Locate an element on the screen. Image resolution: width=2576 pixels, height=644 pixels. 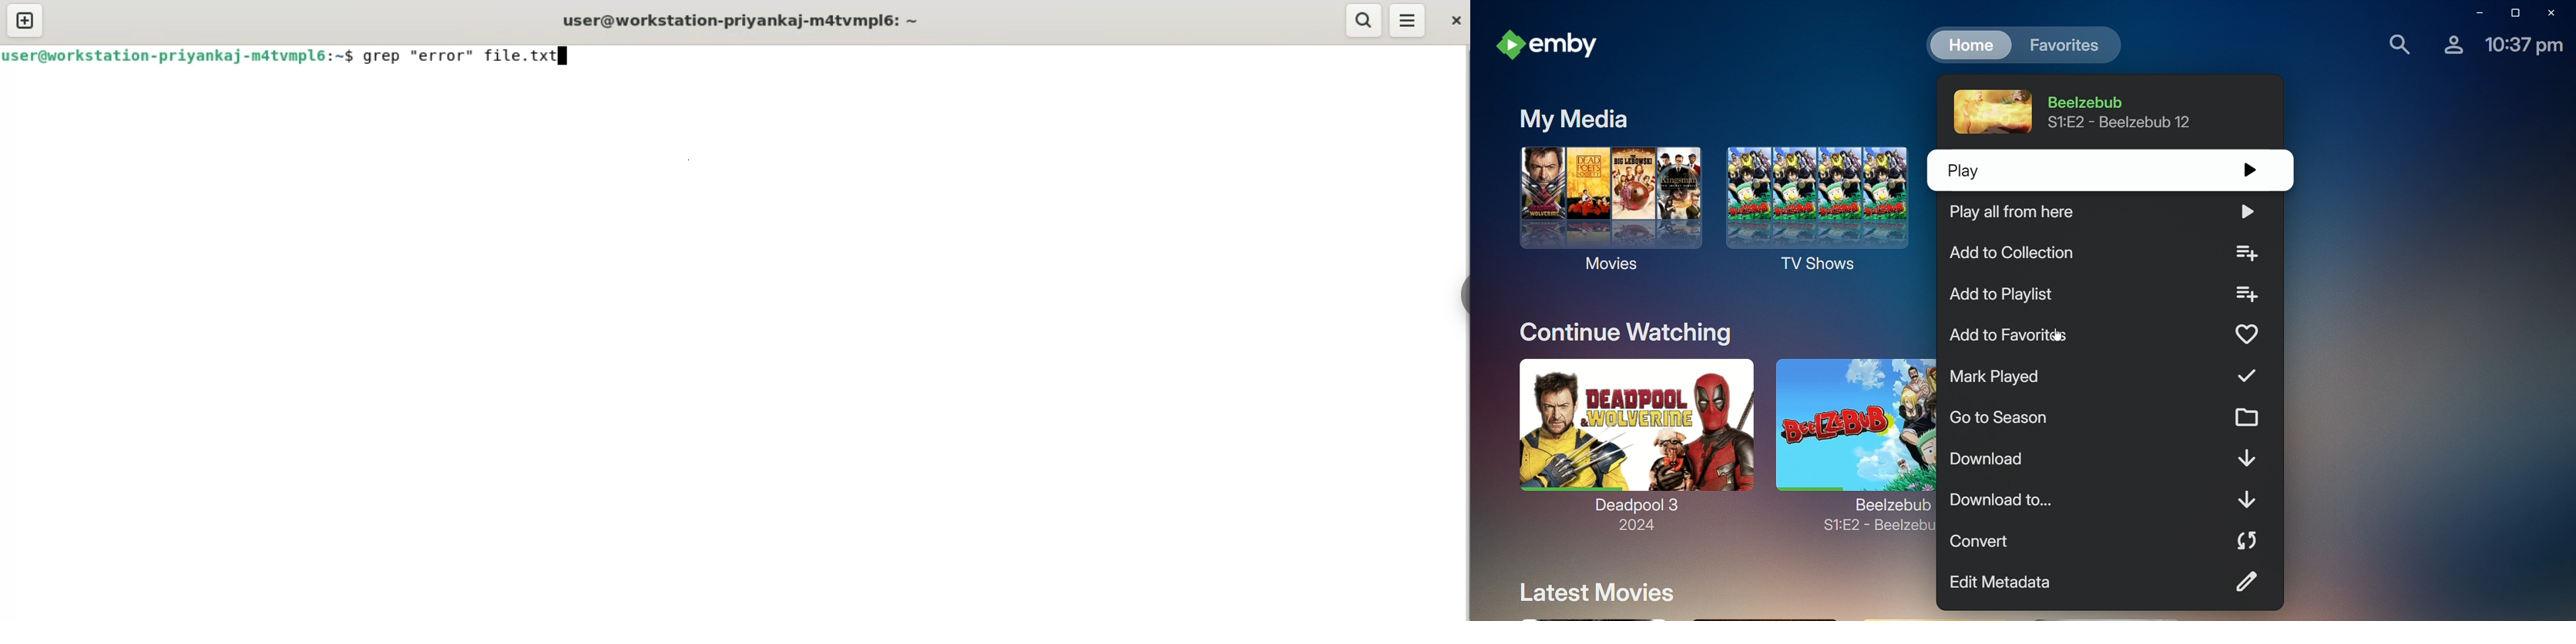
Play all from here is located at coordinates (2105, 213).